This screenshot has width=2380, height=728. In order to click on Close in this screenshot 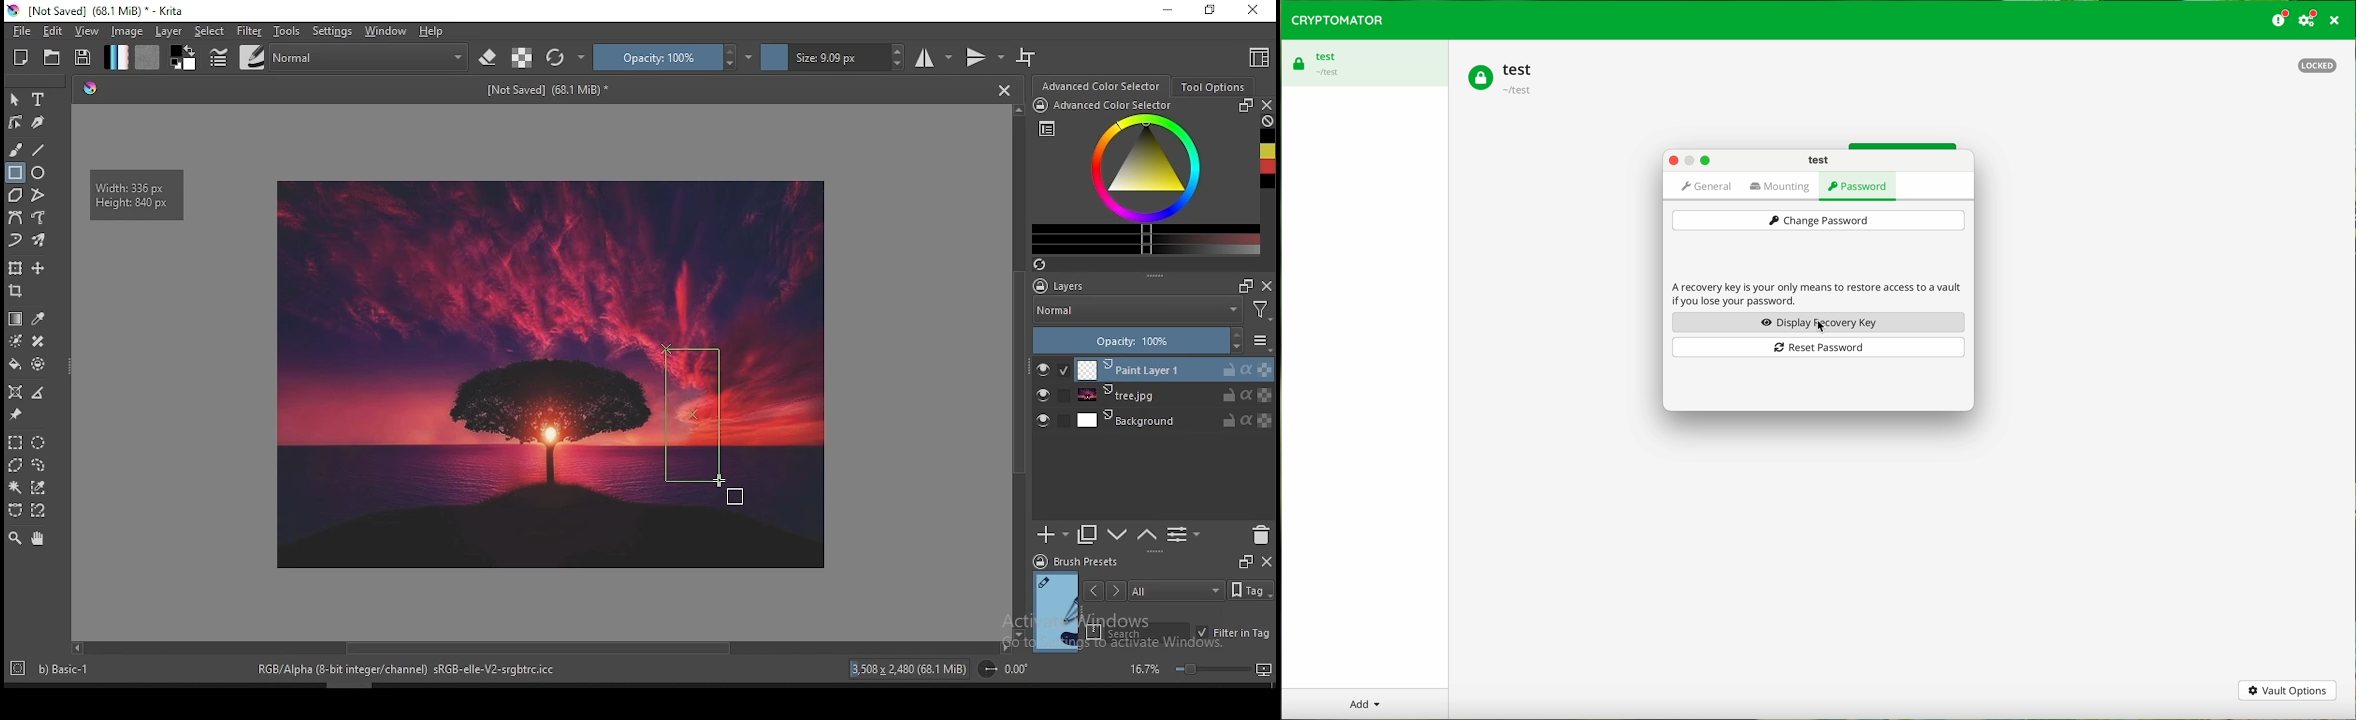, I will do `click(1004, 90)`.